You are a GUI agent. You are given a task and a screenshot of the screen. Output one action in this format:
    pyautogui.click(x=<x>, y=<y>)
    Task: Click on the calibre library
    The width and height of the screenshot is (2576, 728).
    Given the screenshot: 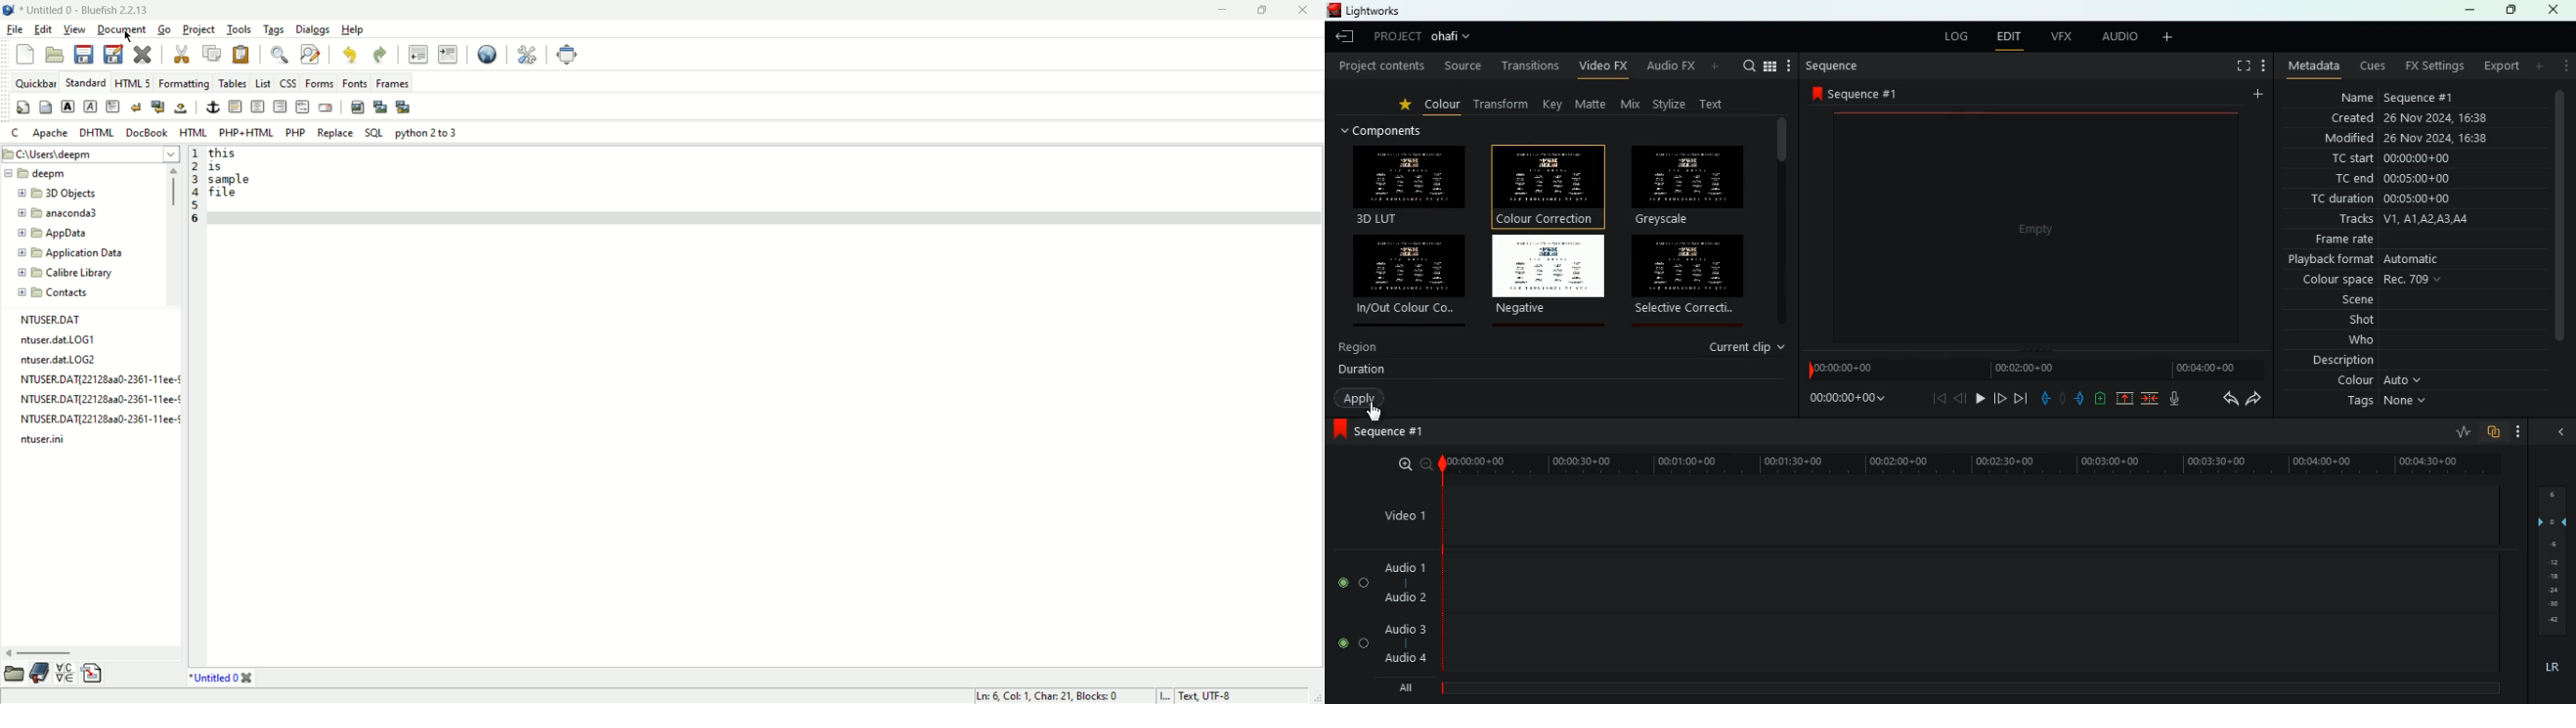 What is the action you would take?
    pyautogui.click(x=68, y=274)
    